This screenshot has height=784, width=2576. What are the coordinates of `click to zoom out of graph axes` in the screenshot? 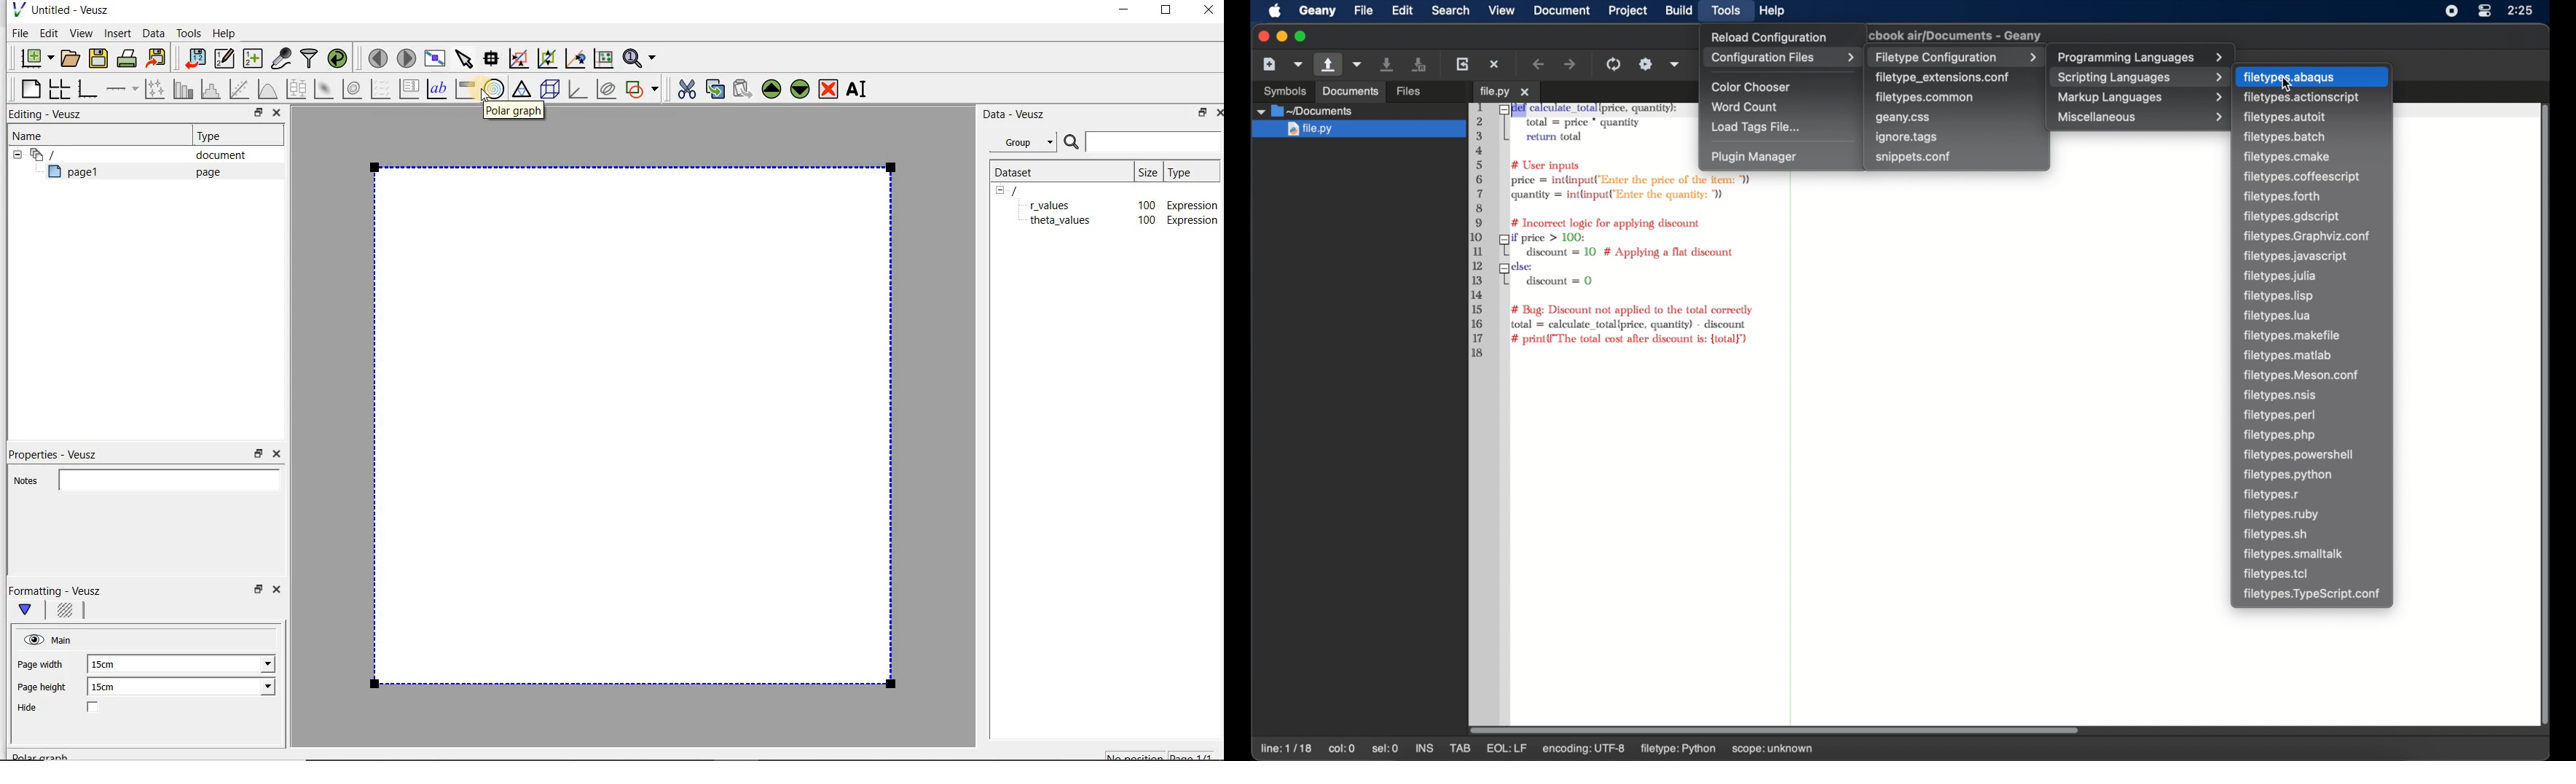 It's located at (548, 59).